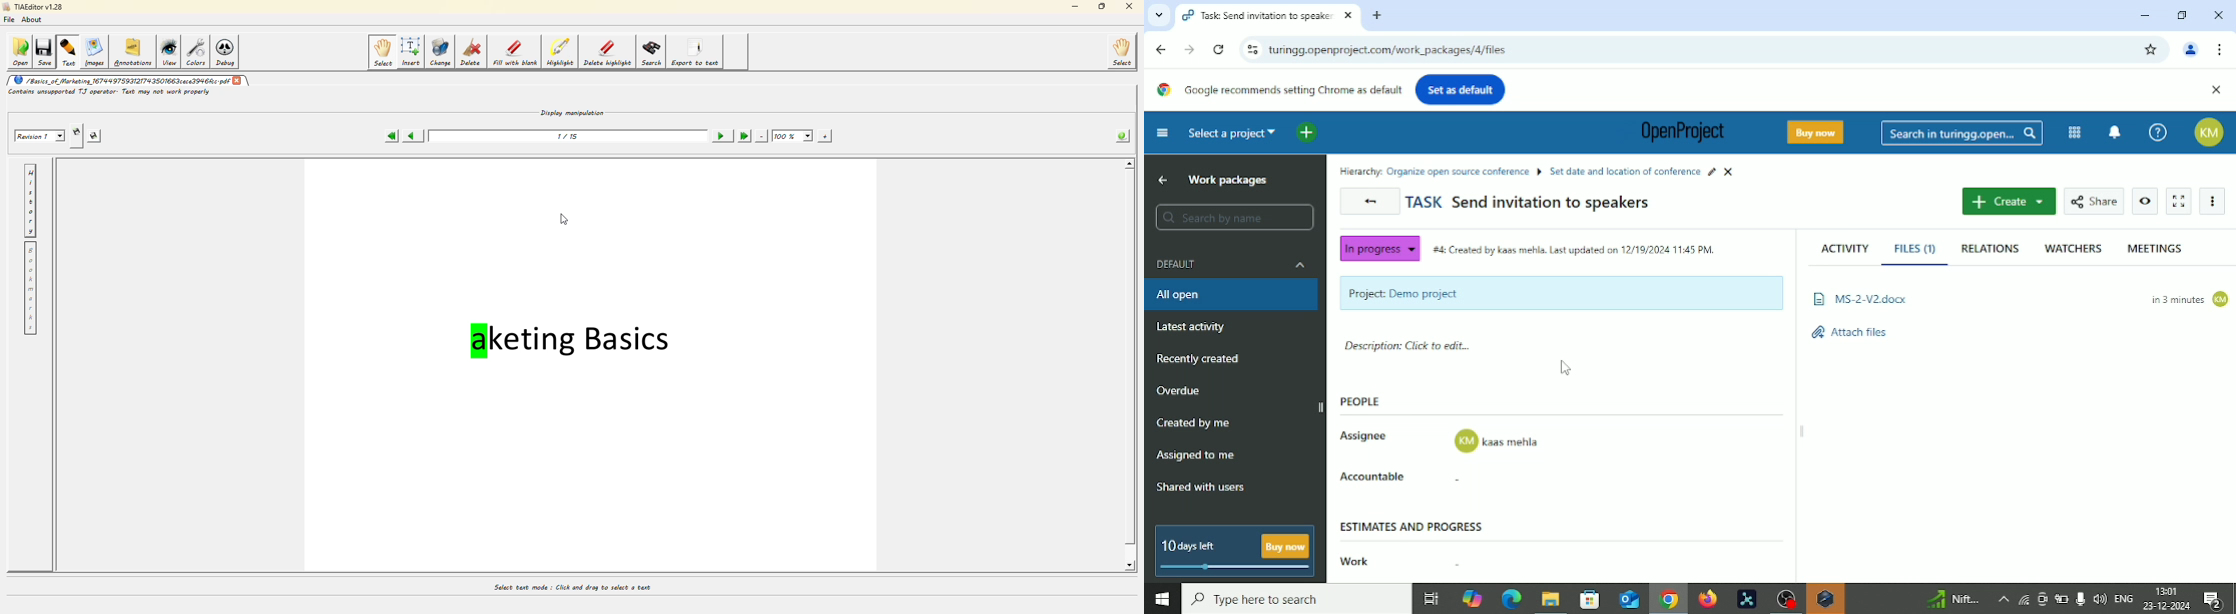 The image size is (2240, 616). What do you see at coordinates (1277, 90) in the screenshot?
I see `Google recommends setting Chrome as default` at bounding box center [1277, 90].